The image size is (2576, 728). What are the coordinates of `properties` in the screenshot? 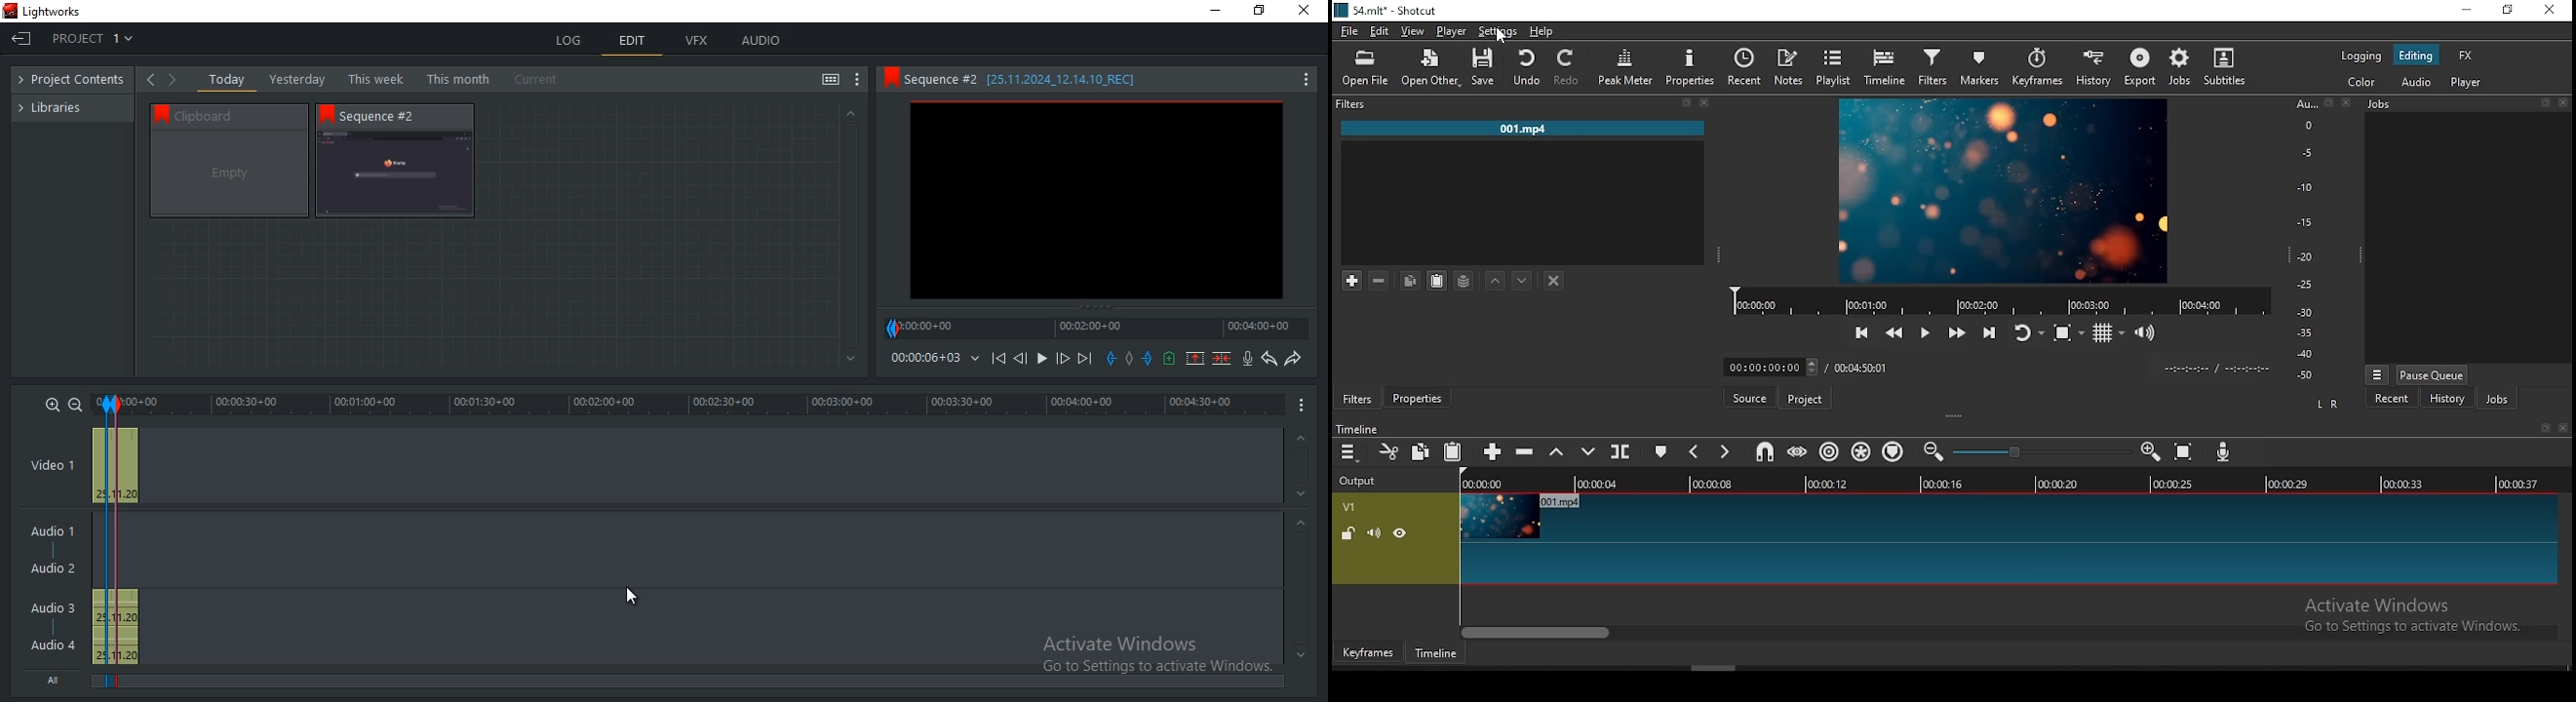 It's located at (1692, 66).